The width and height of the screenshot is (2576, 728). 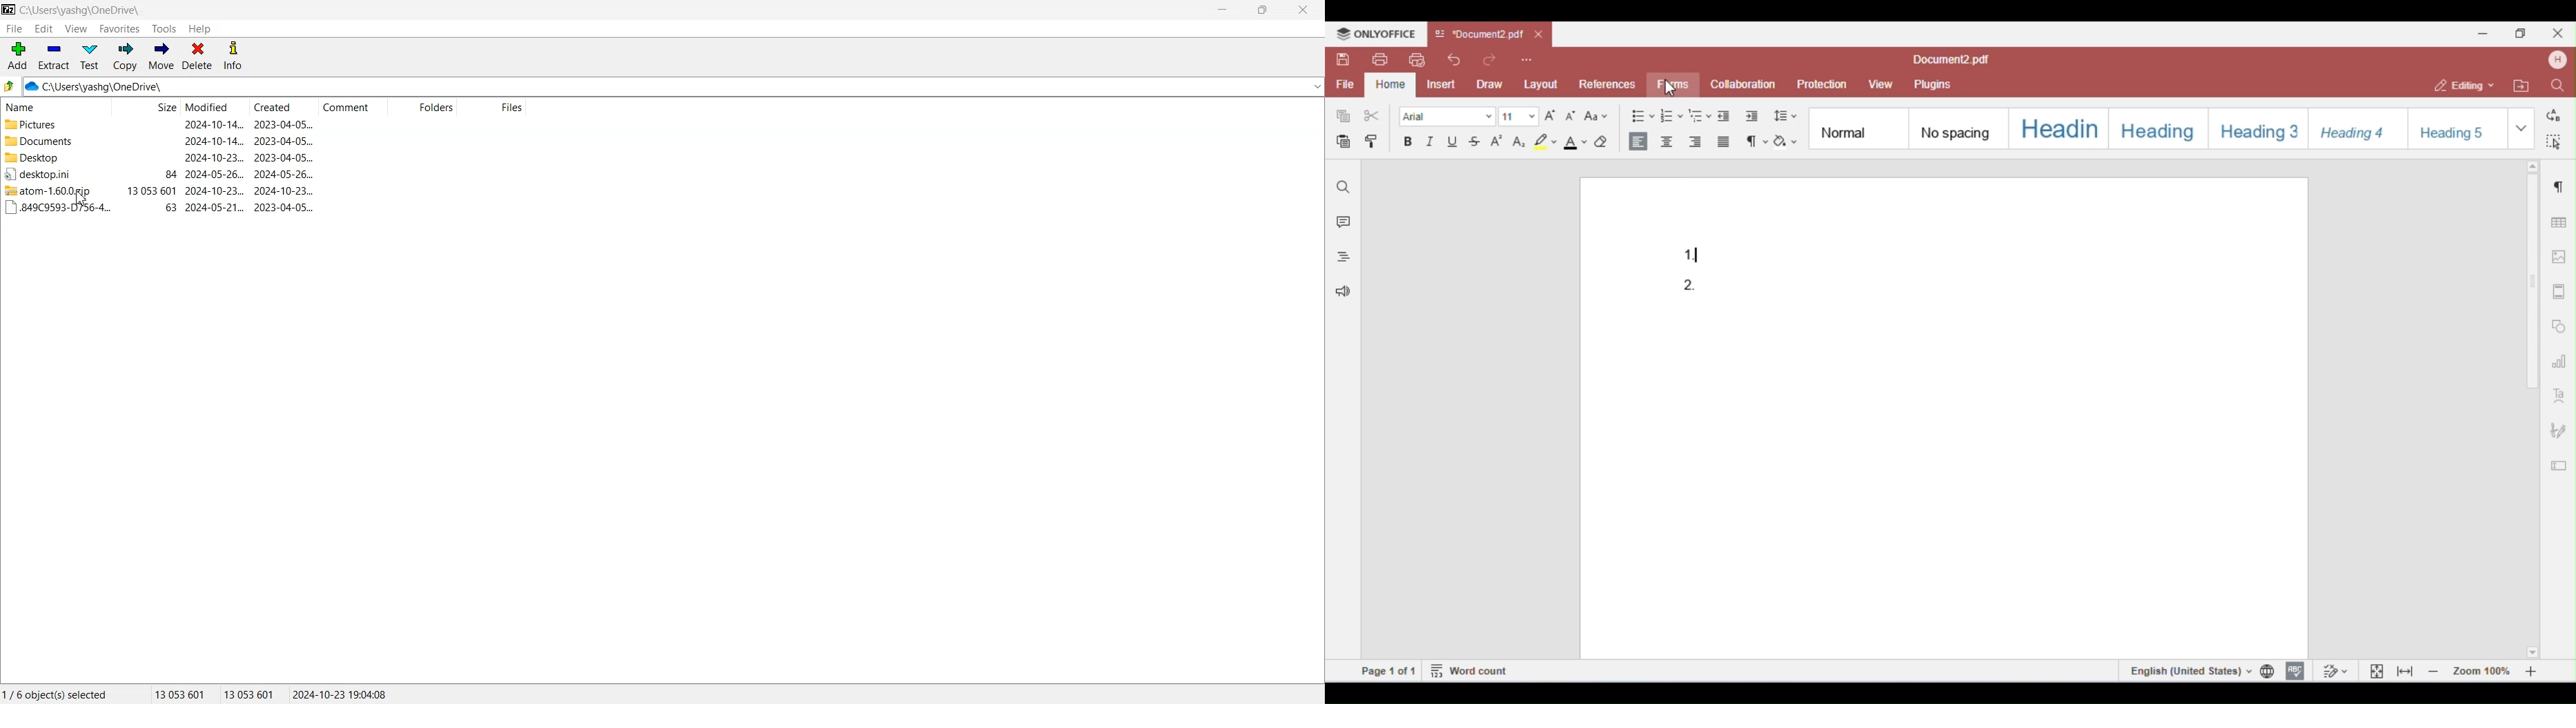 What do you see at coordinates (171, 208) in the screenshot?
I see `63` at bounding box center [171, 208].